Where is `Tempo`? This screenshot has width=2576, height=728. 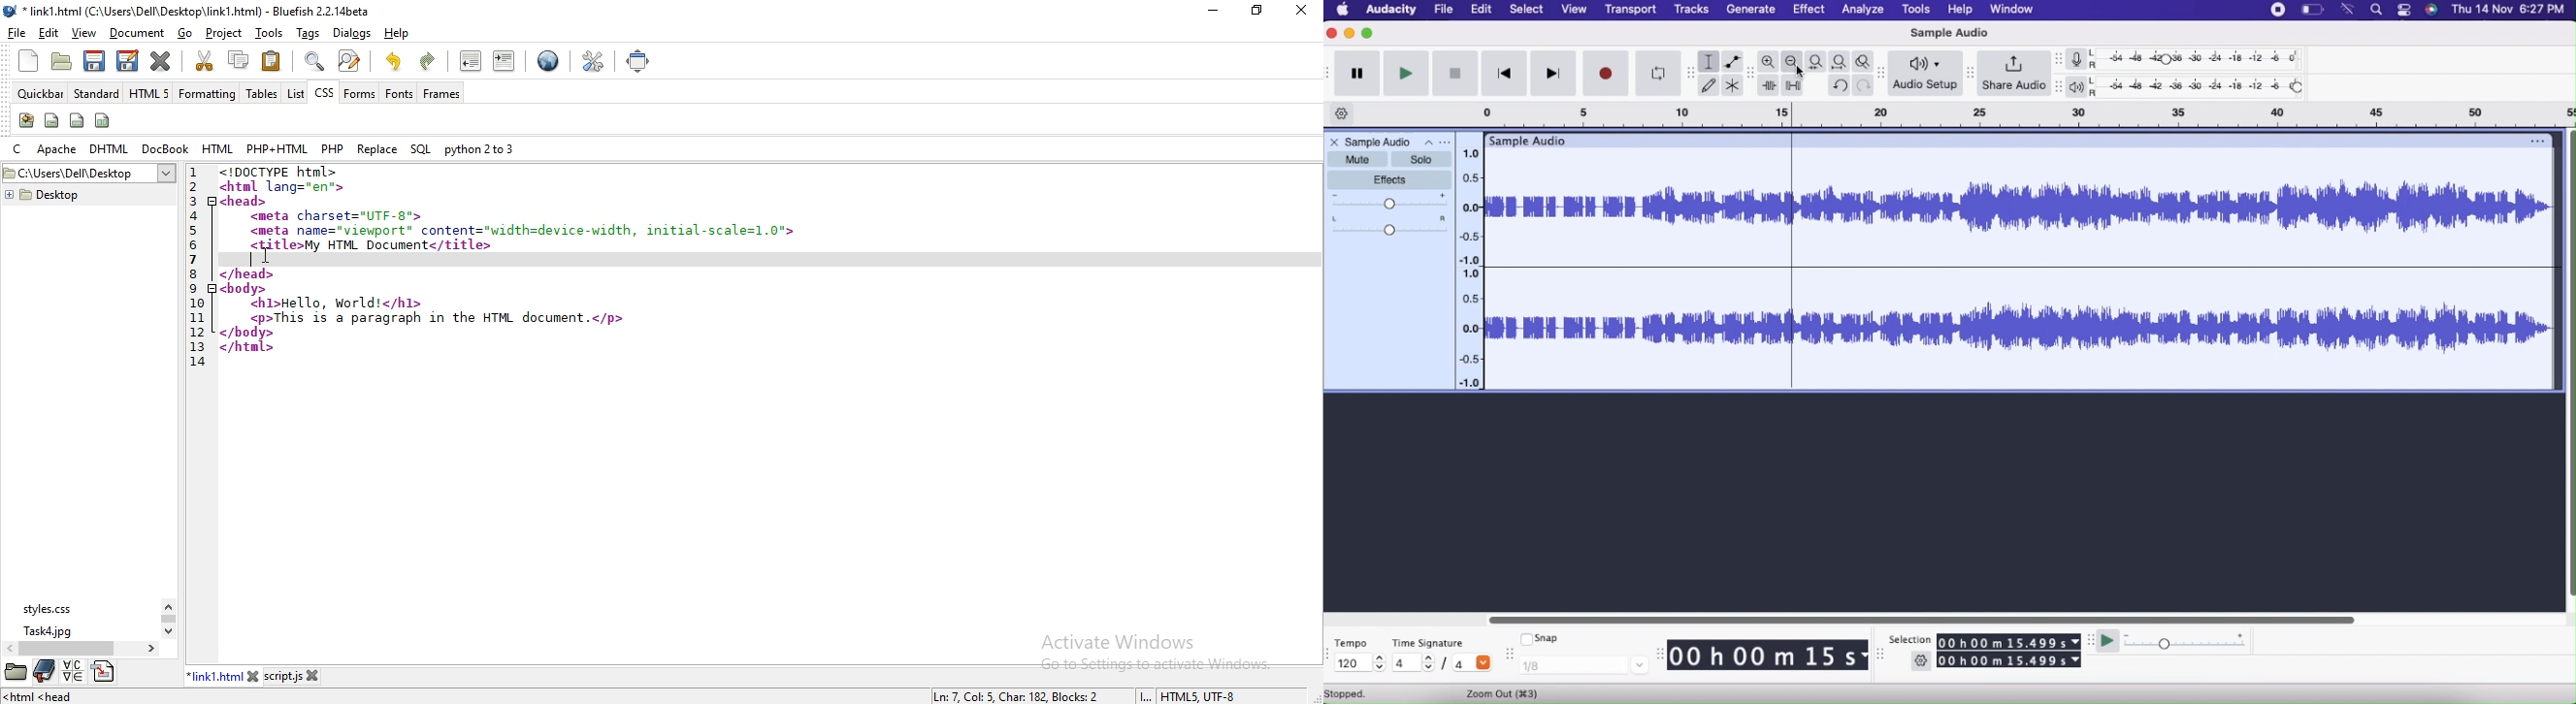
Tempo is located at coordinates (1353, 644).